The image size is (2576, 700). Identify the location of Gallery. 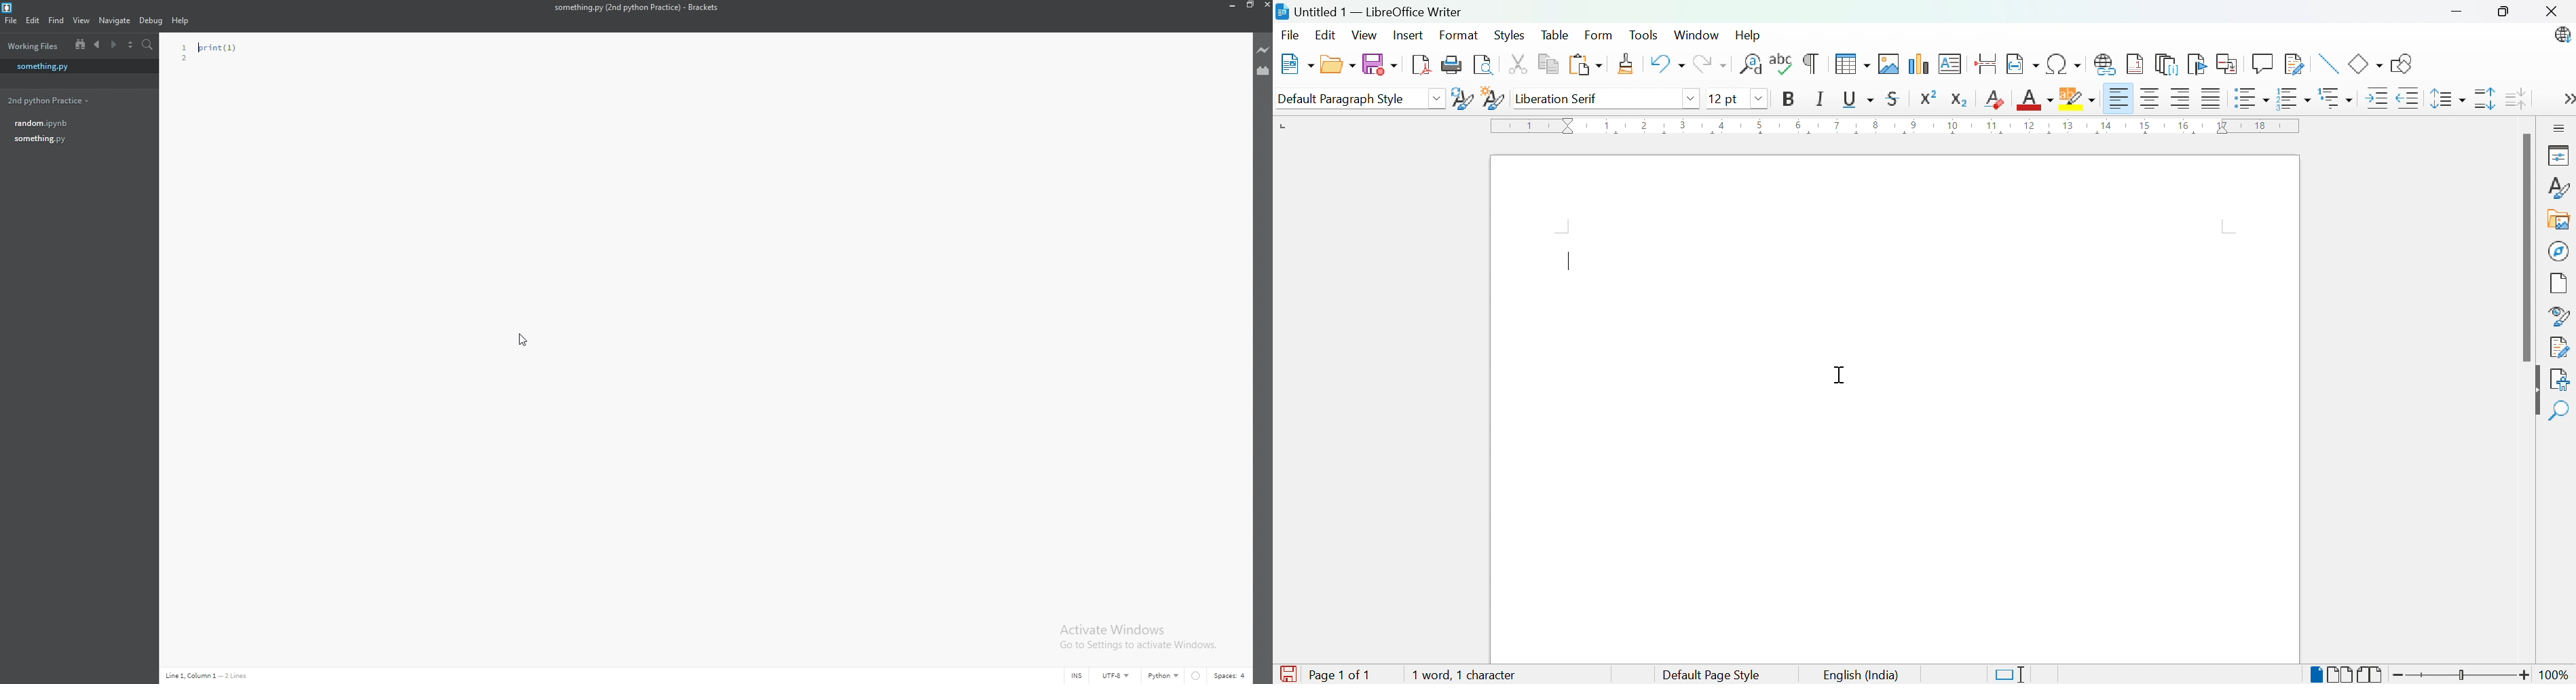
(2556, 219).